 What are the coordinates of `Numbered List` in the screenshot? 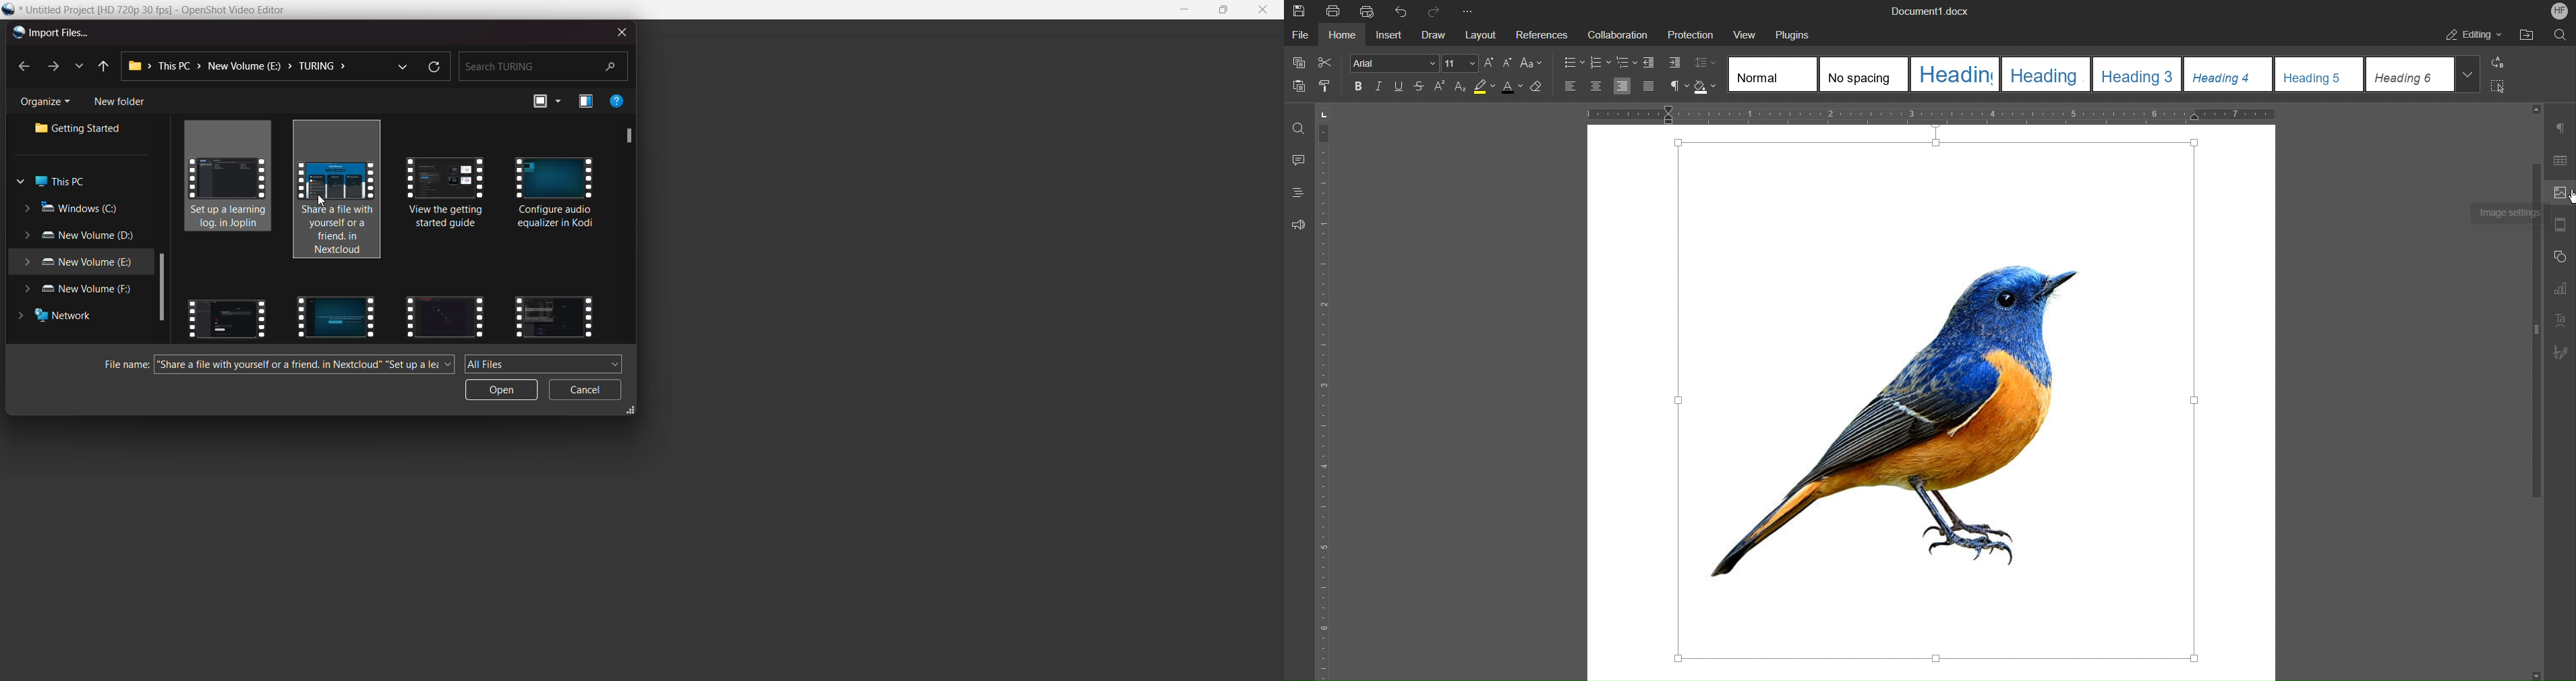 It's located at (1600, 63).